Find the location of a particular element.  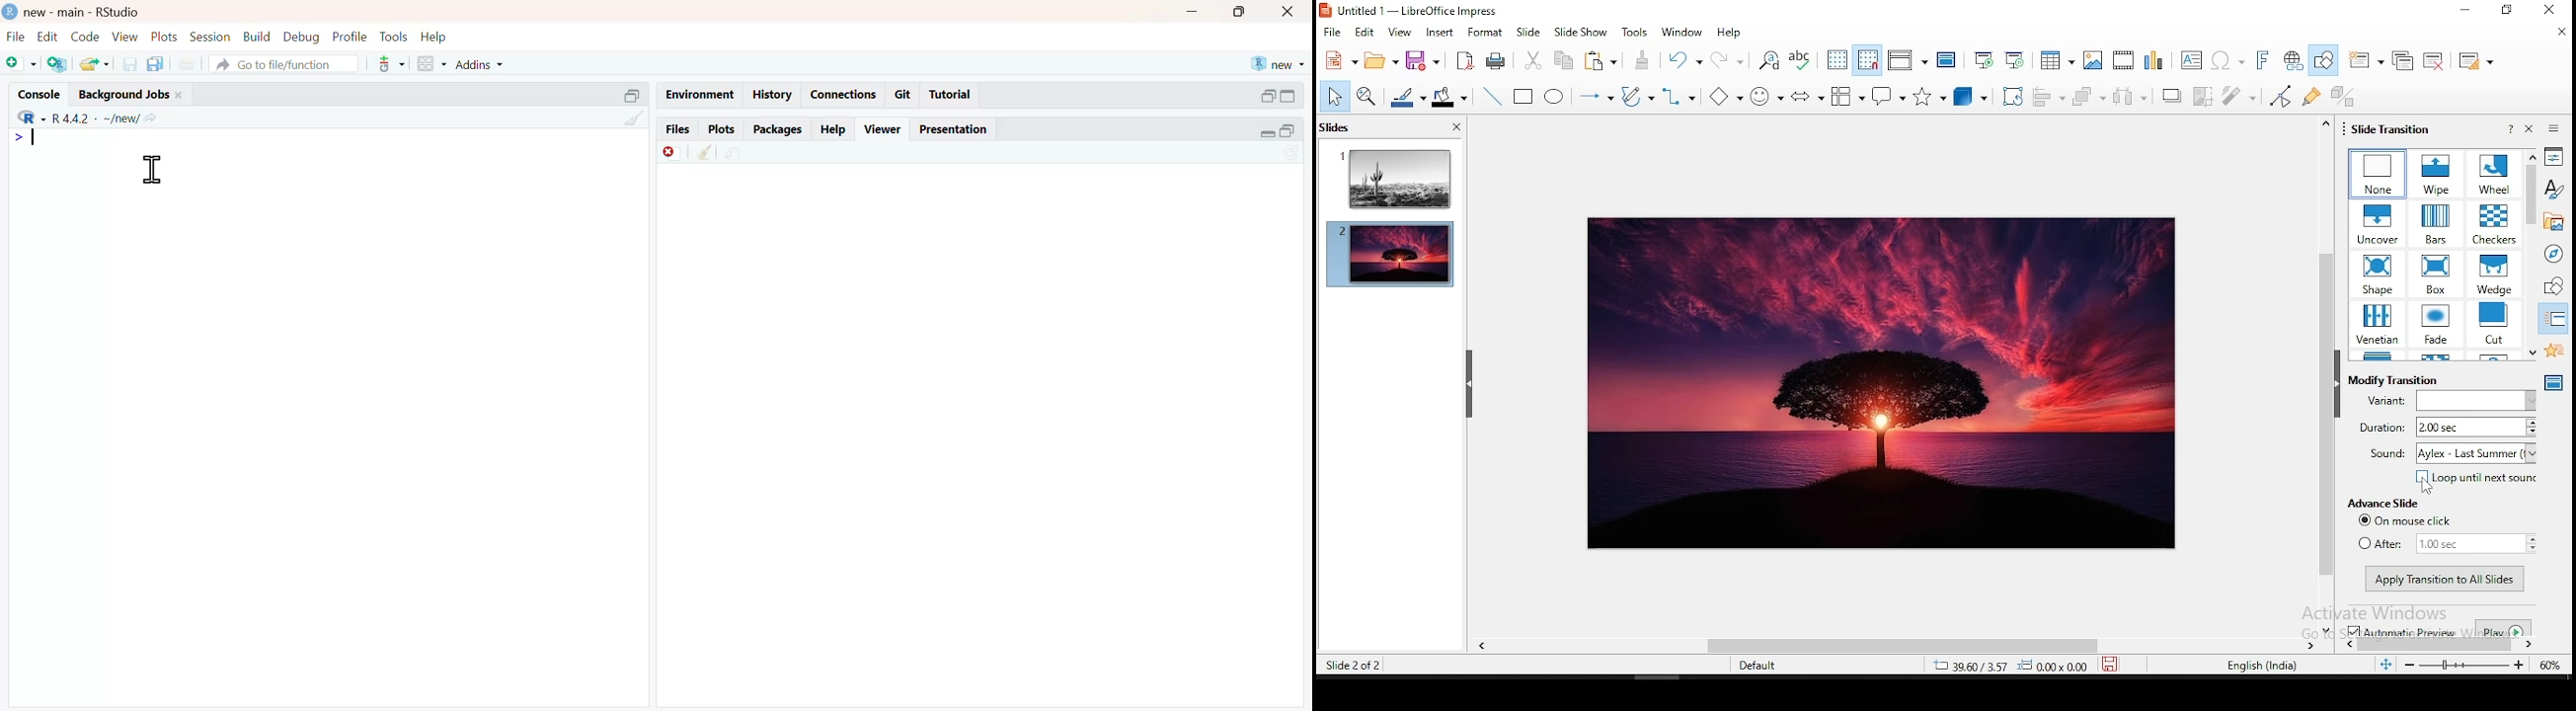

print is located at coordinates (187, 63).